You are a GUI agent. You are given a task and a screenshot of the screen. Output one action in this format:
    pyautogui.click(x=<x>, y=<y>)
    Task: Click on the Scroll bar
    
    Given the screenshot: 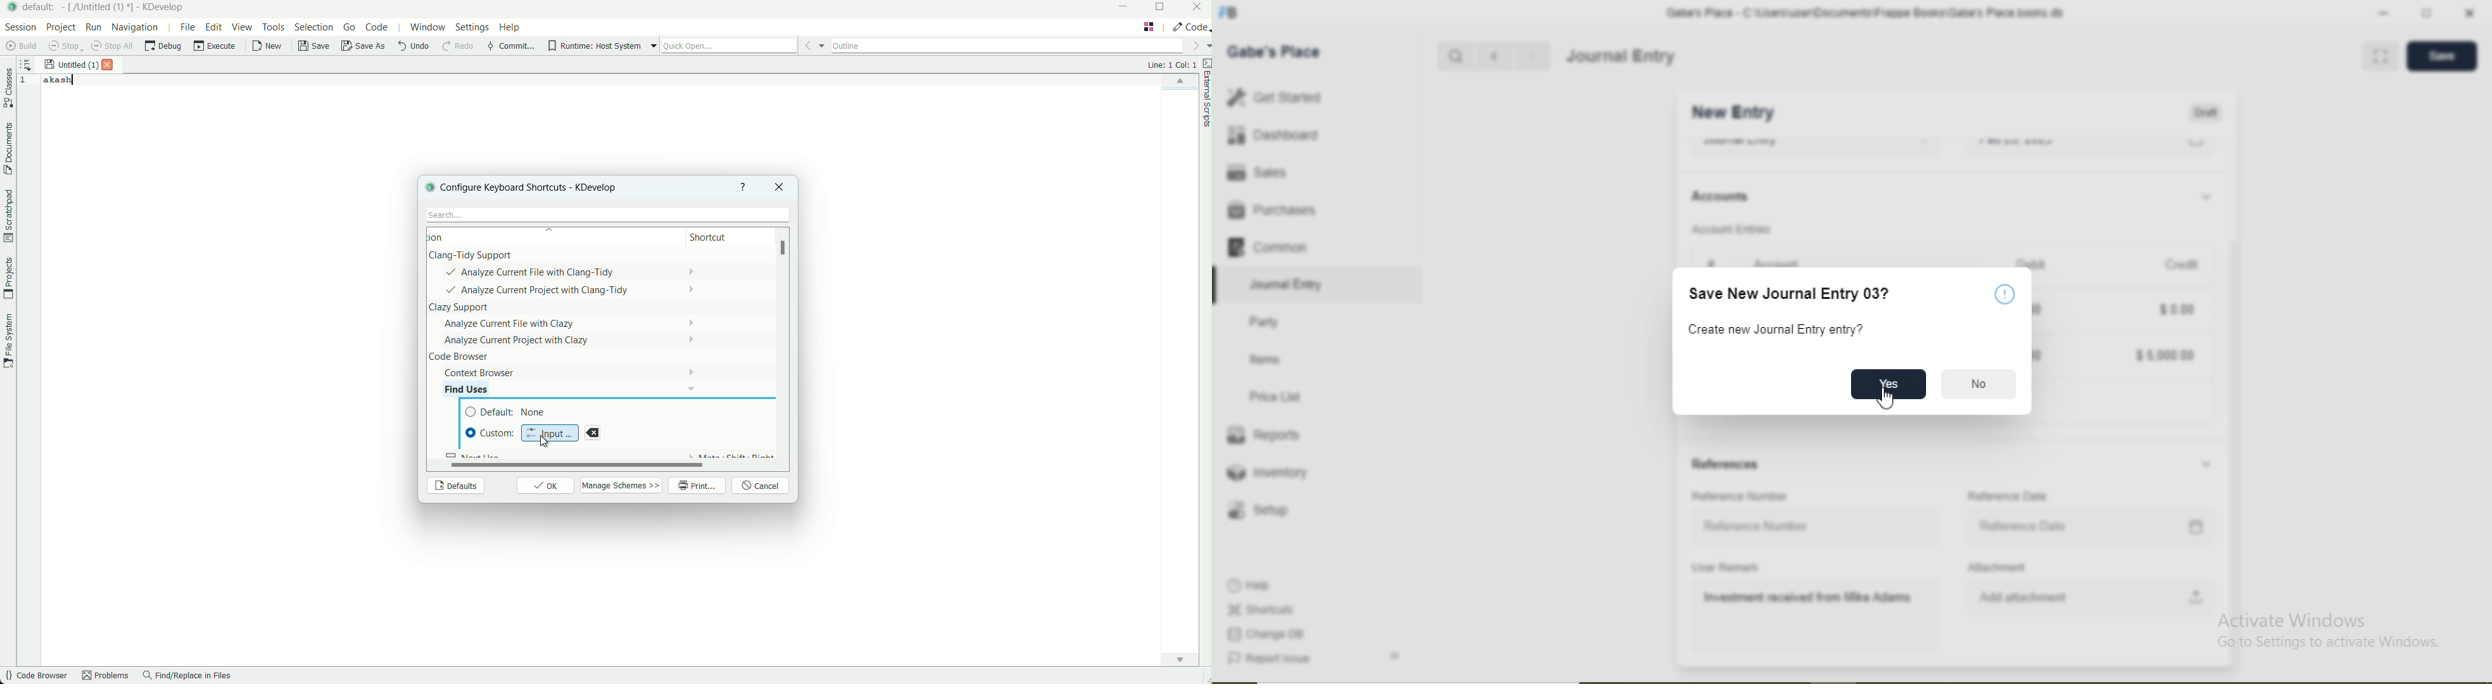 What is the action you would take?
    pyautogui.click(x=2233, y=386)
    